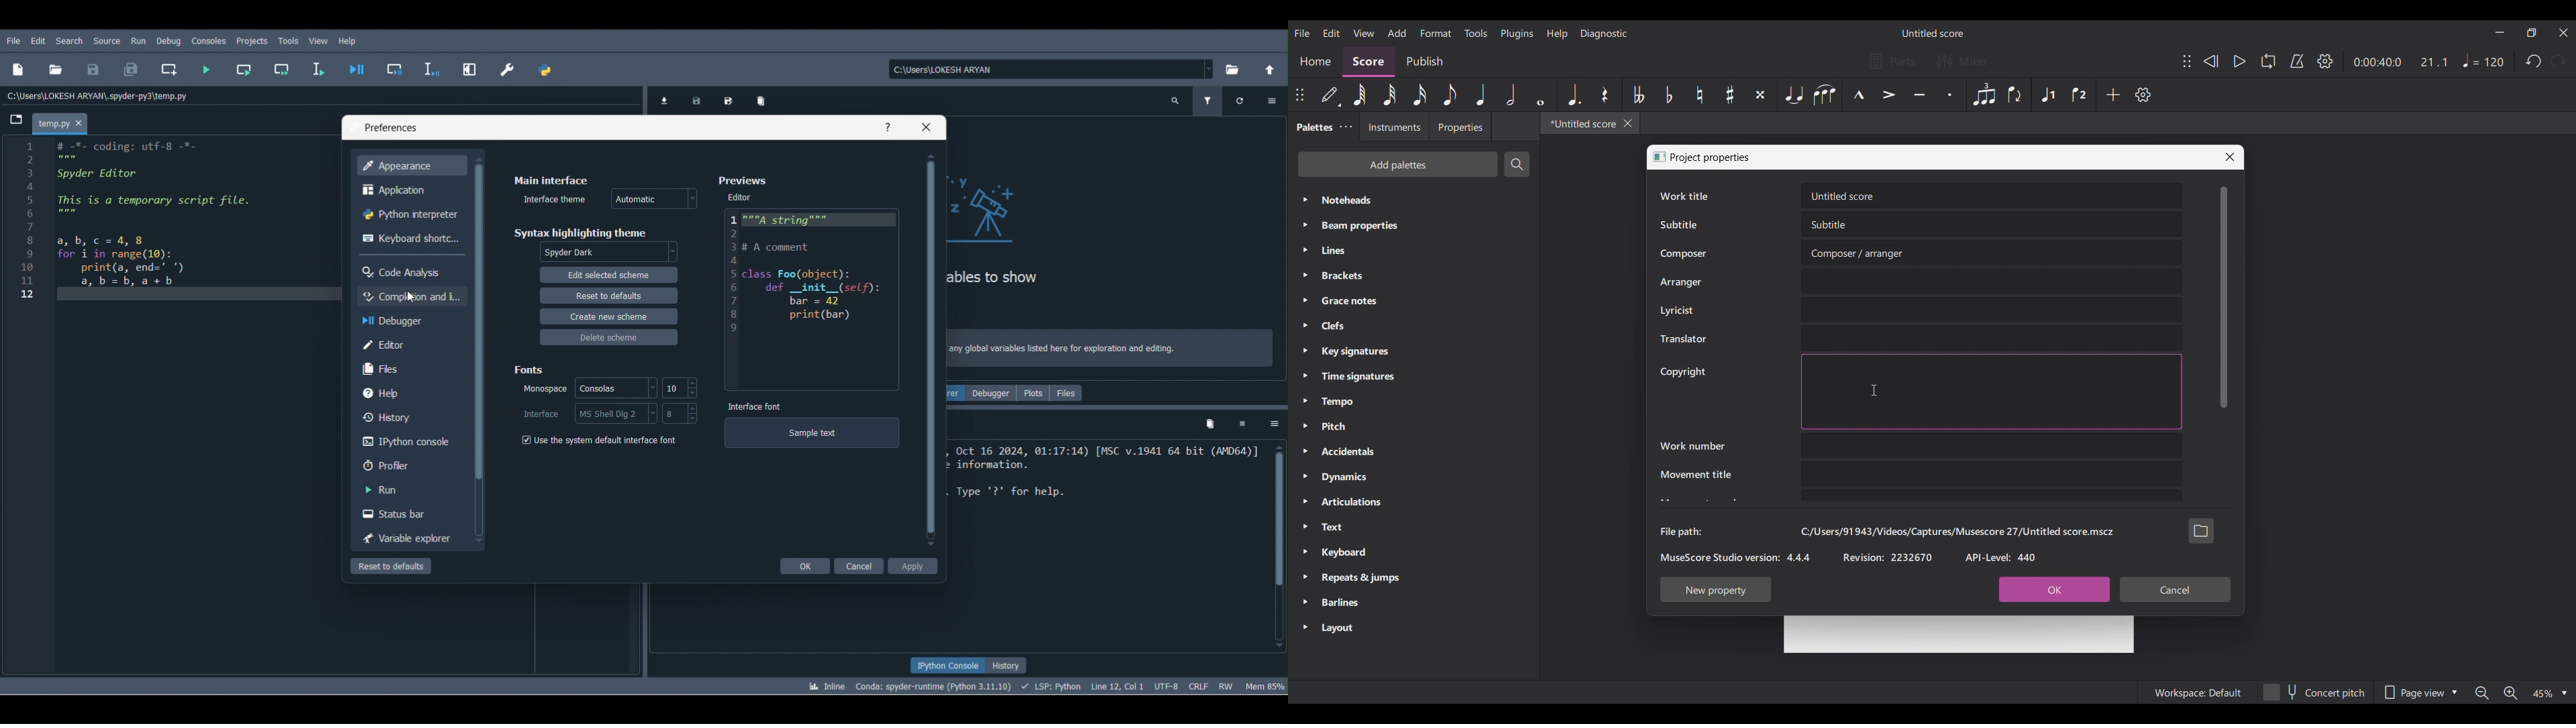 Image resolution: width=2576 pixels, height=728 pixels. I want to click on Format menu , so click(1436, 34).